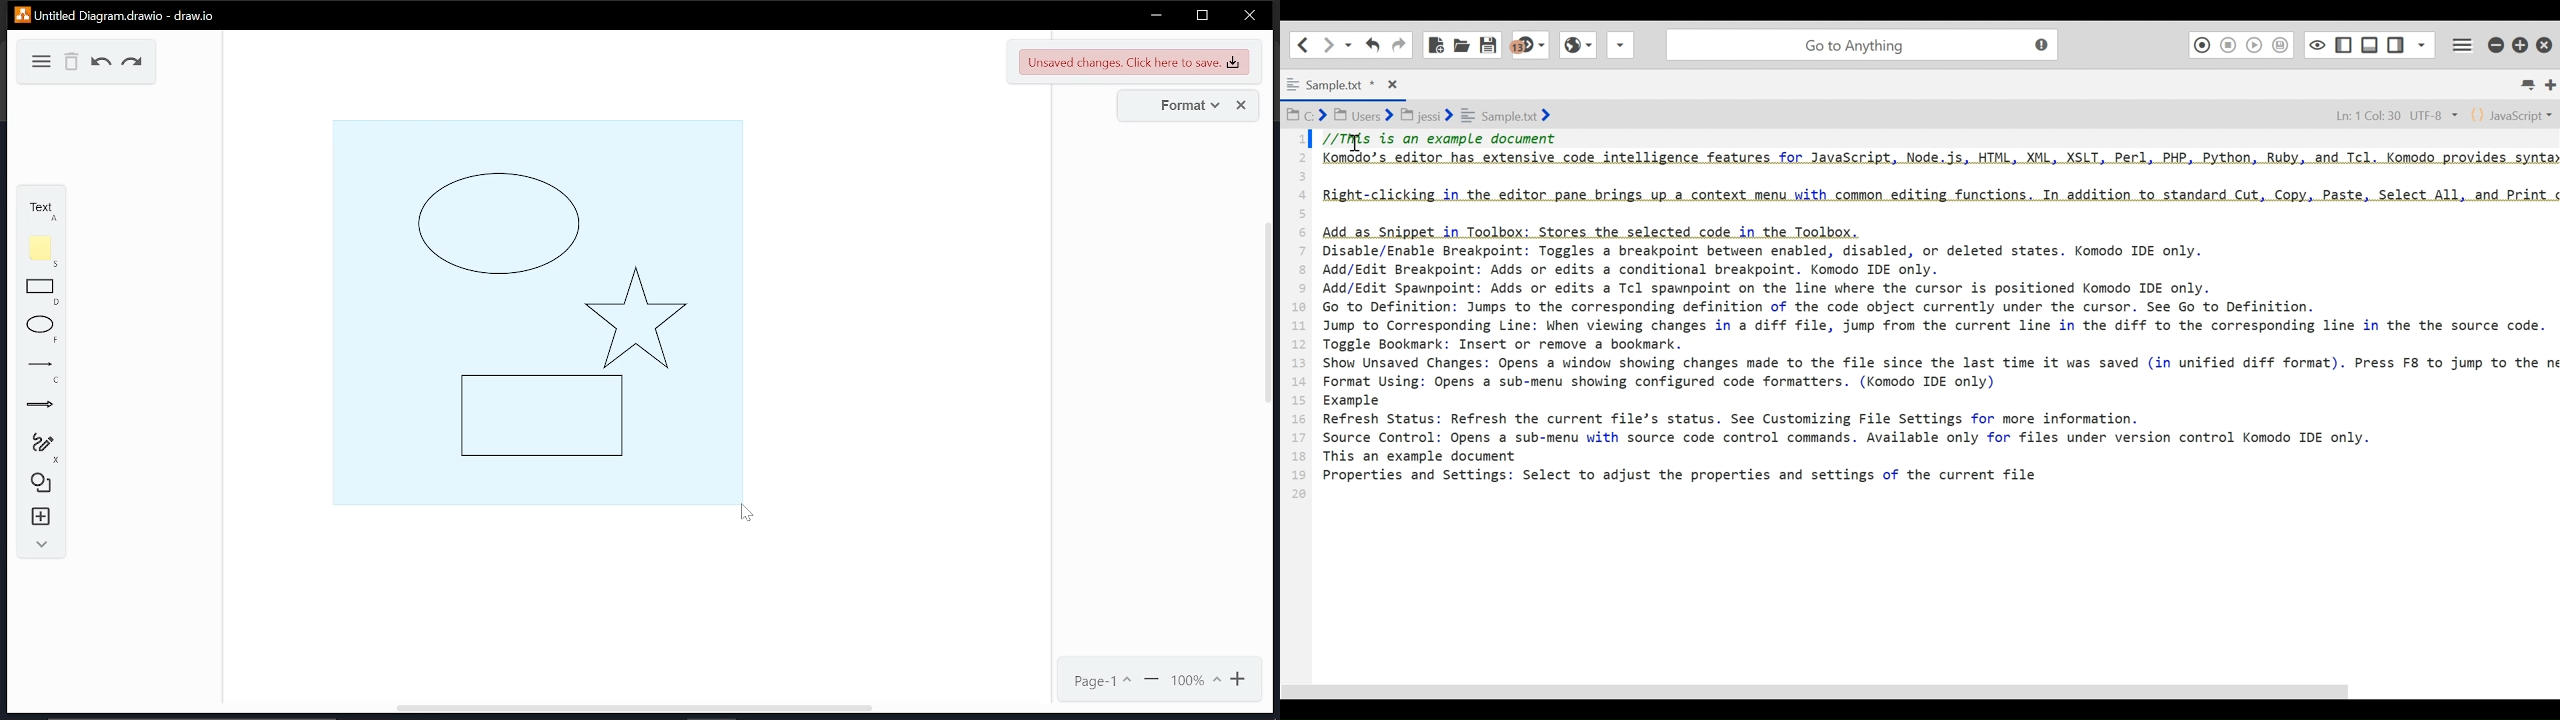 The width and height of the screenshot is (2576, 728). I want to click on Open File, so click(1461, 43).